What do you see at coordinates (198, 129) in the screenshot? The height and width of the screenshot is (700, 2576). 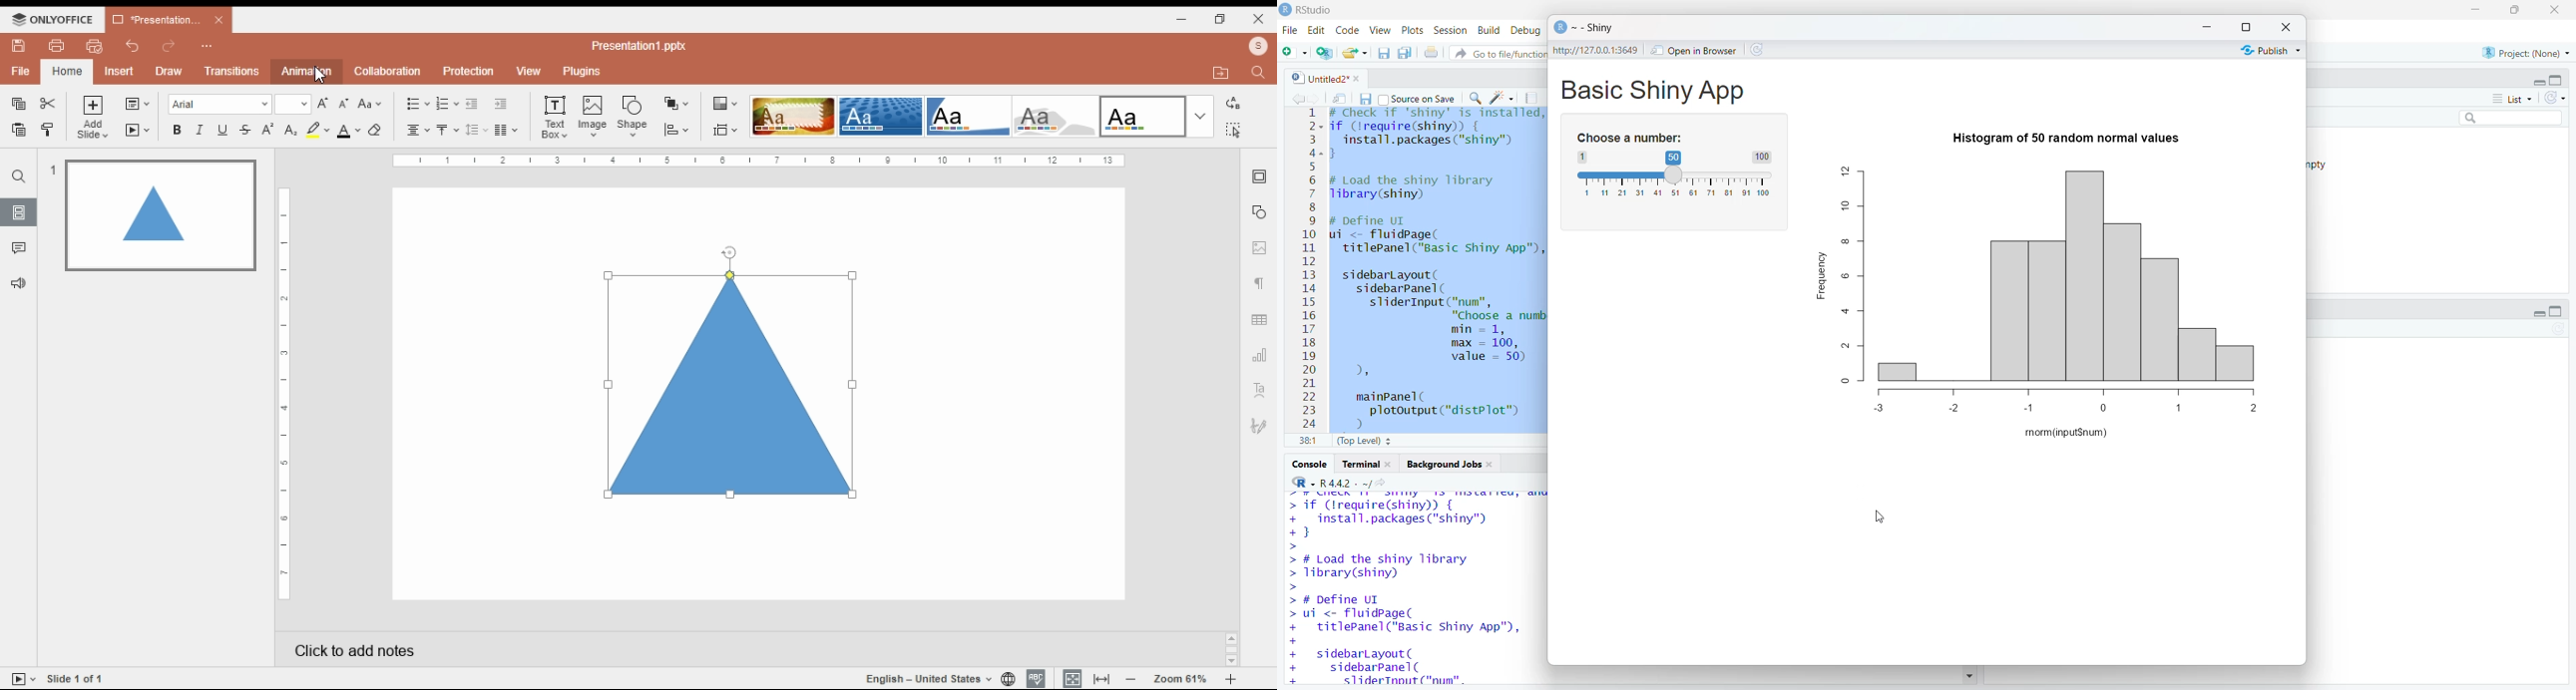 I see `italics` at bounding box center [198, 129].